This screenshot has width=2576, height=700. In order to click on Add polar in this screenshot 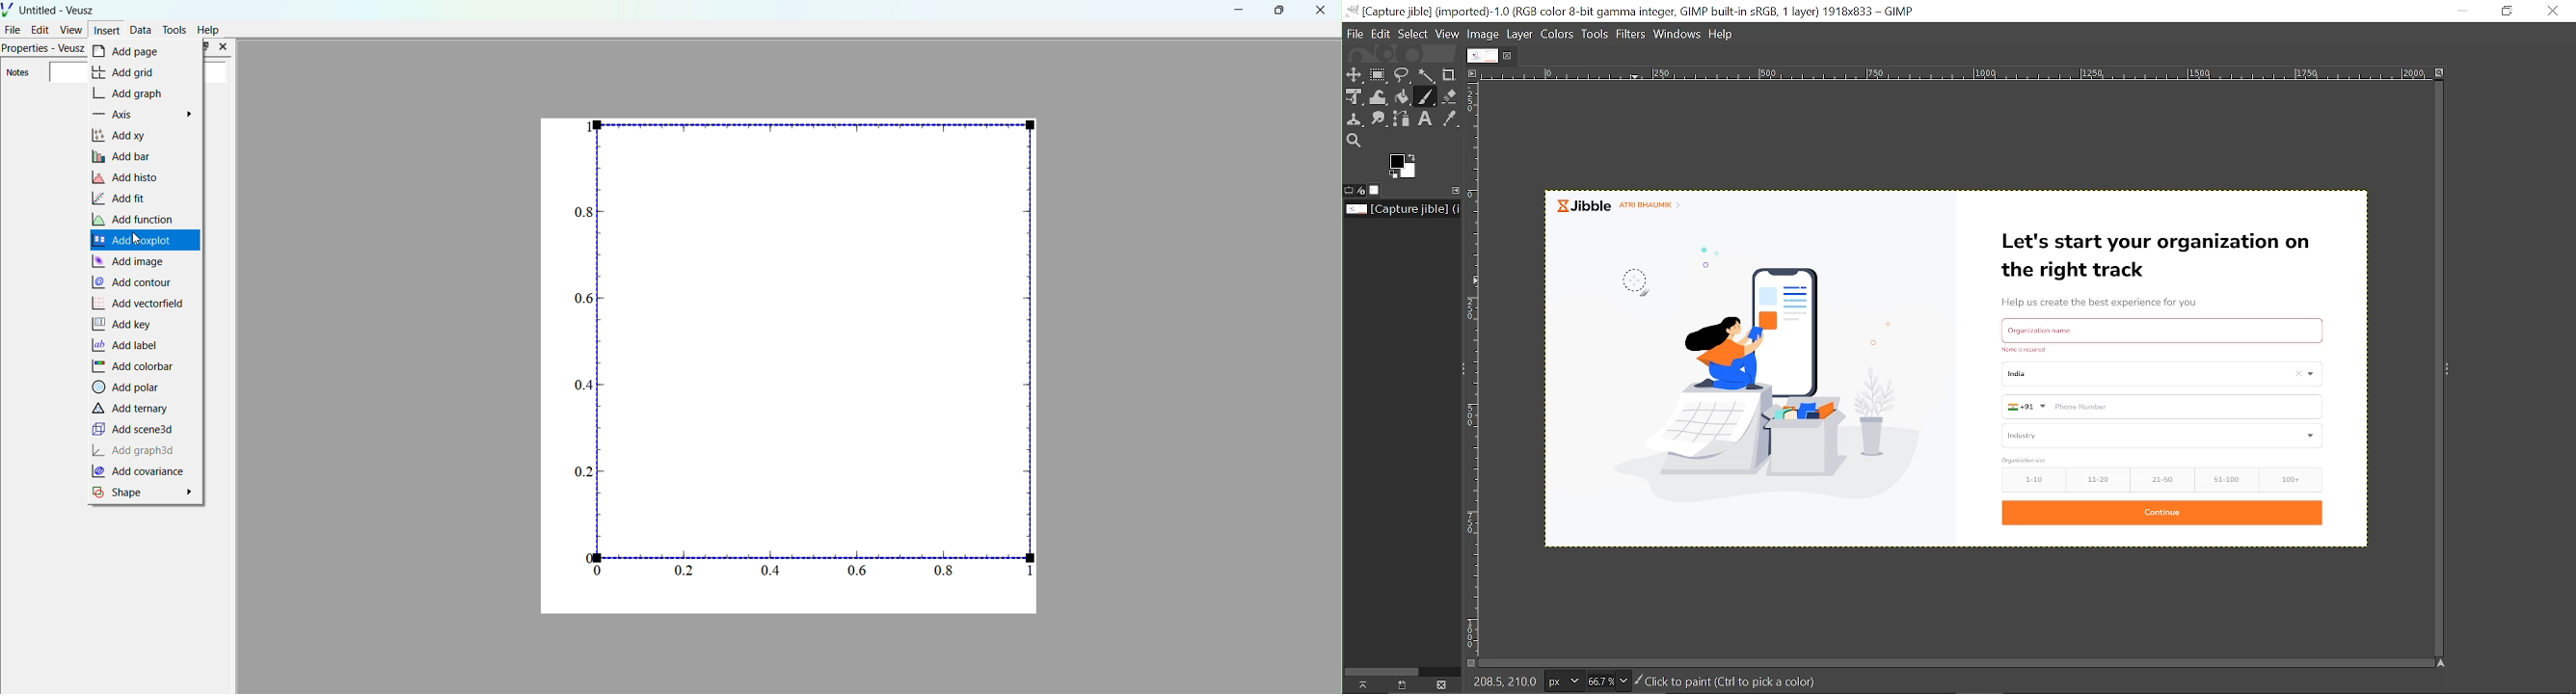, I will do `click(128, 388)`.